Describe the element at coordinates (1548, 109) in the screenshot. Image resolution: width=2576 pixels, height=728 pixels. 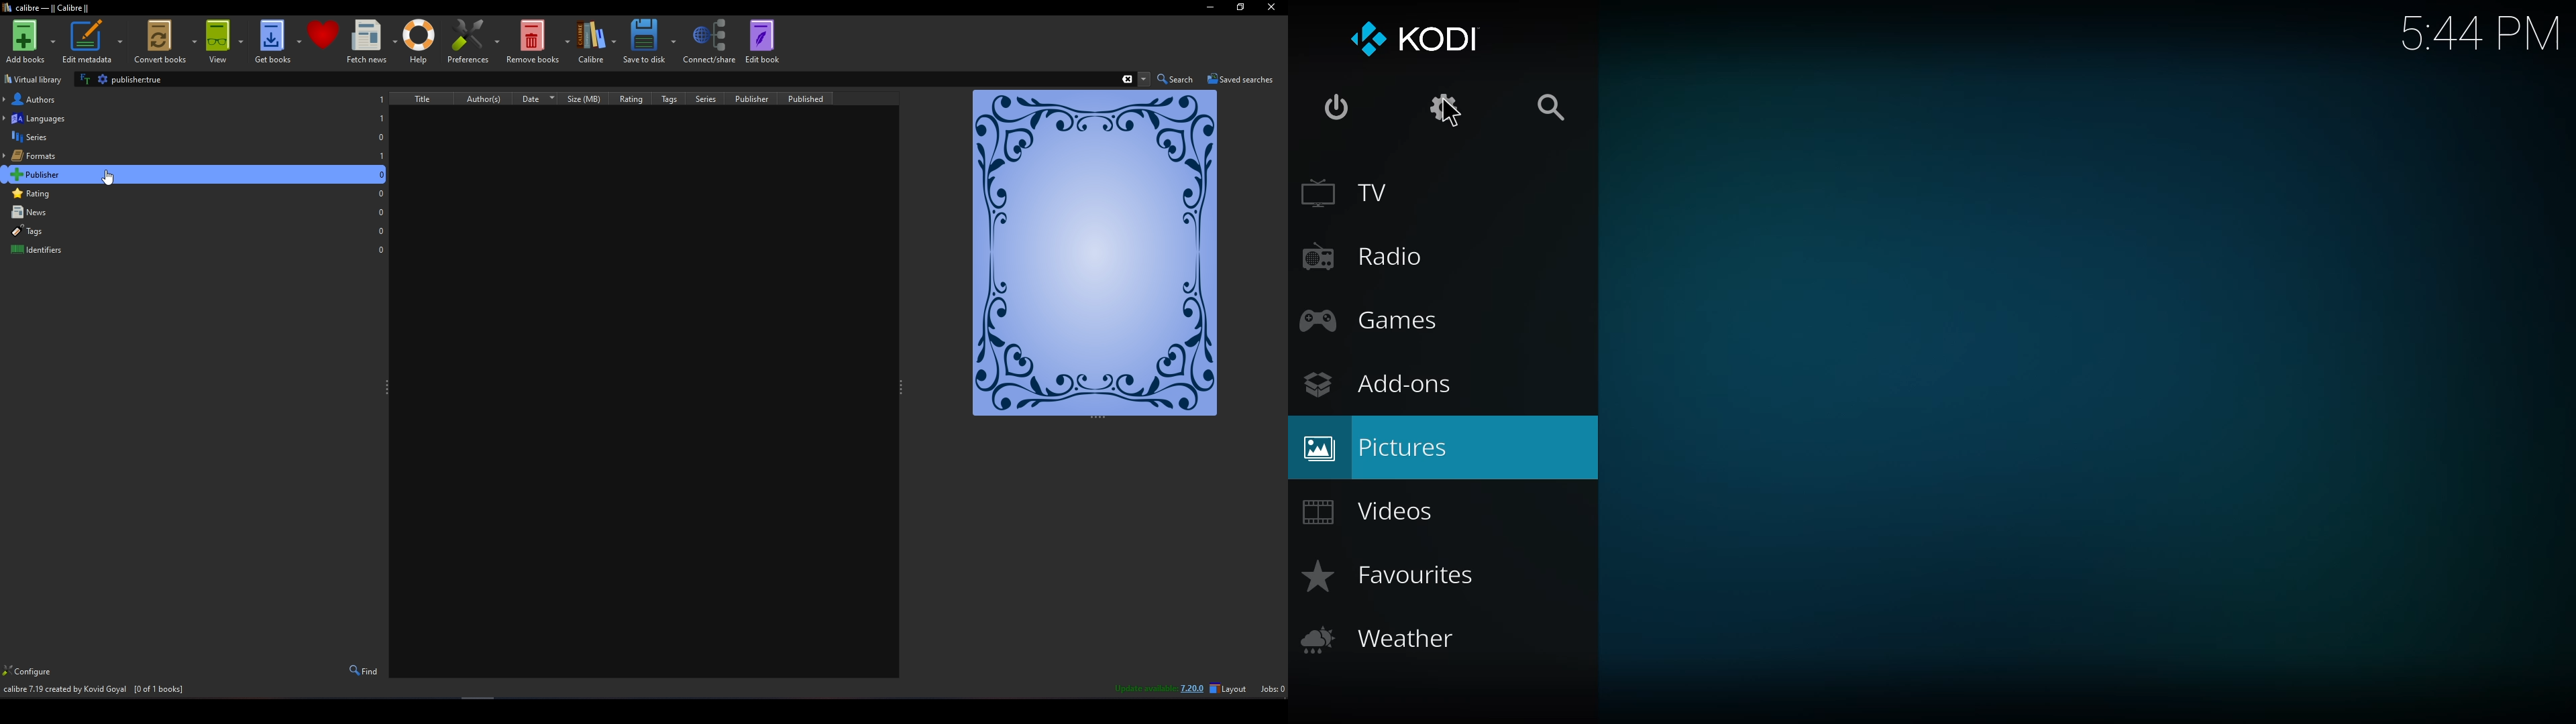
I see `search` at that location.